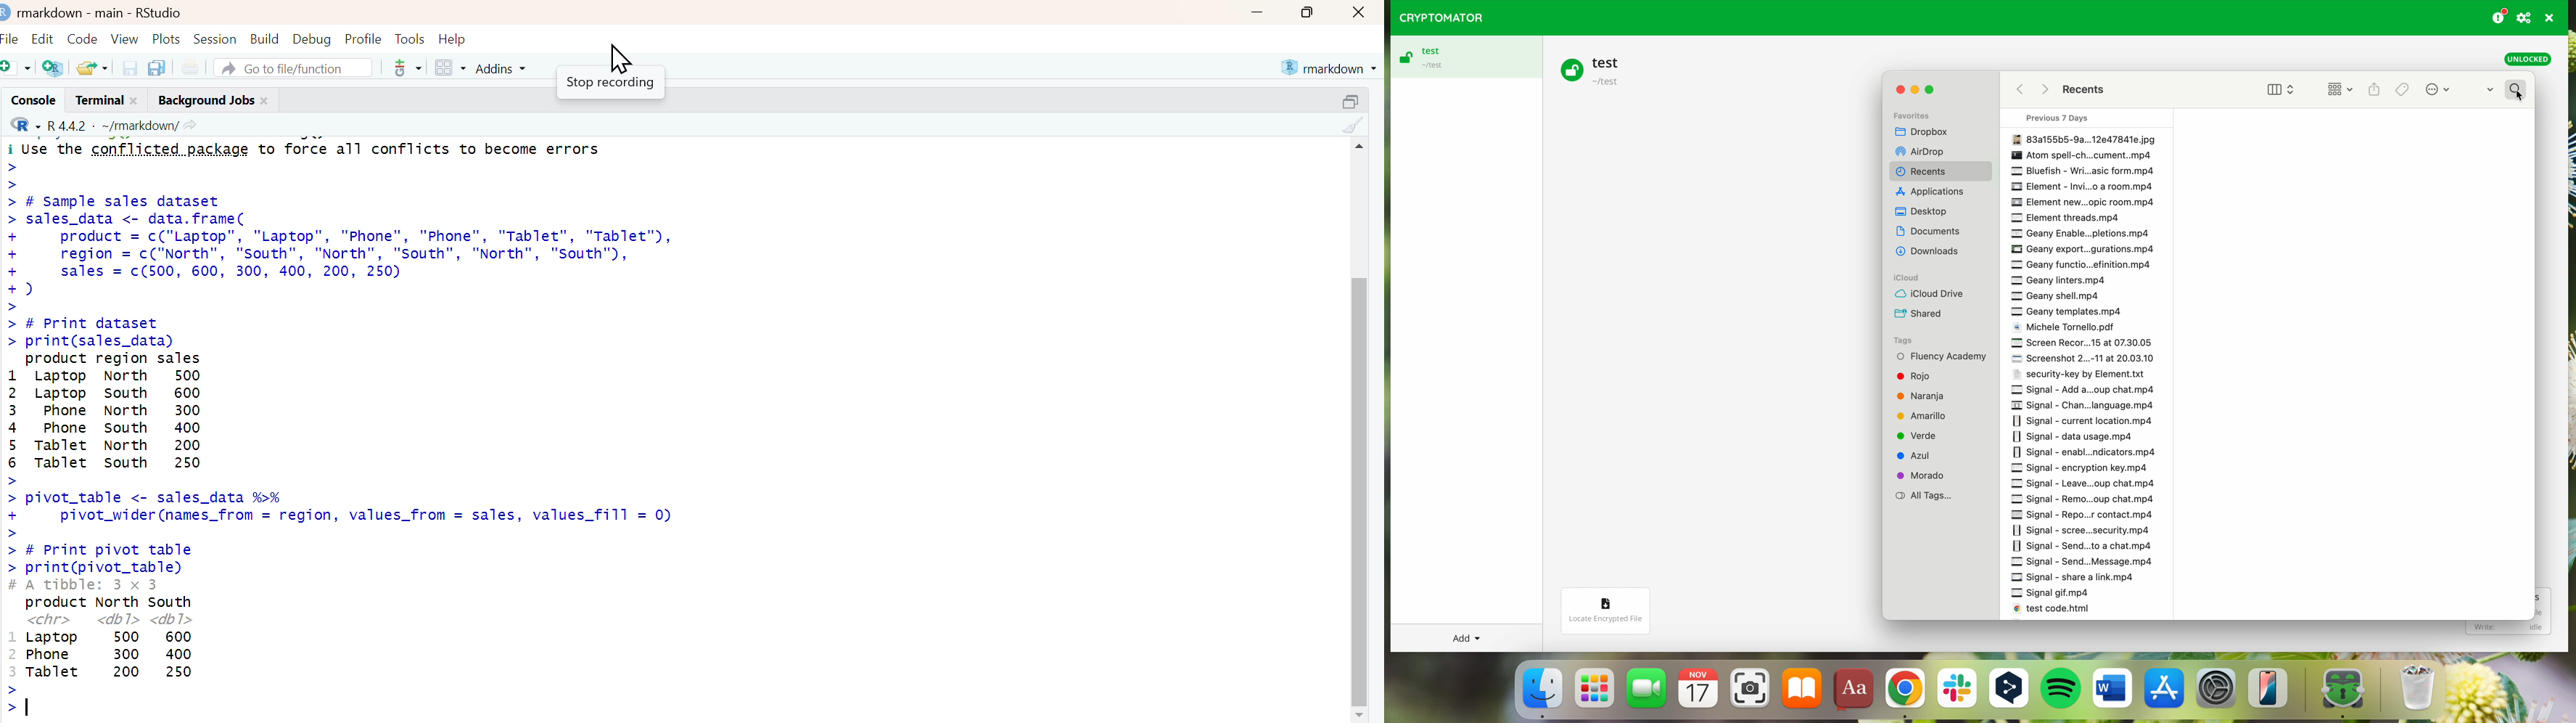 The height and width of the screenshot is (728, 2576). What do you see at coordinates (138, 99) in the screenshot?
I see `close` at bounding box center [138, 99].